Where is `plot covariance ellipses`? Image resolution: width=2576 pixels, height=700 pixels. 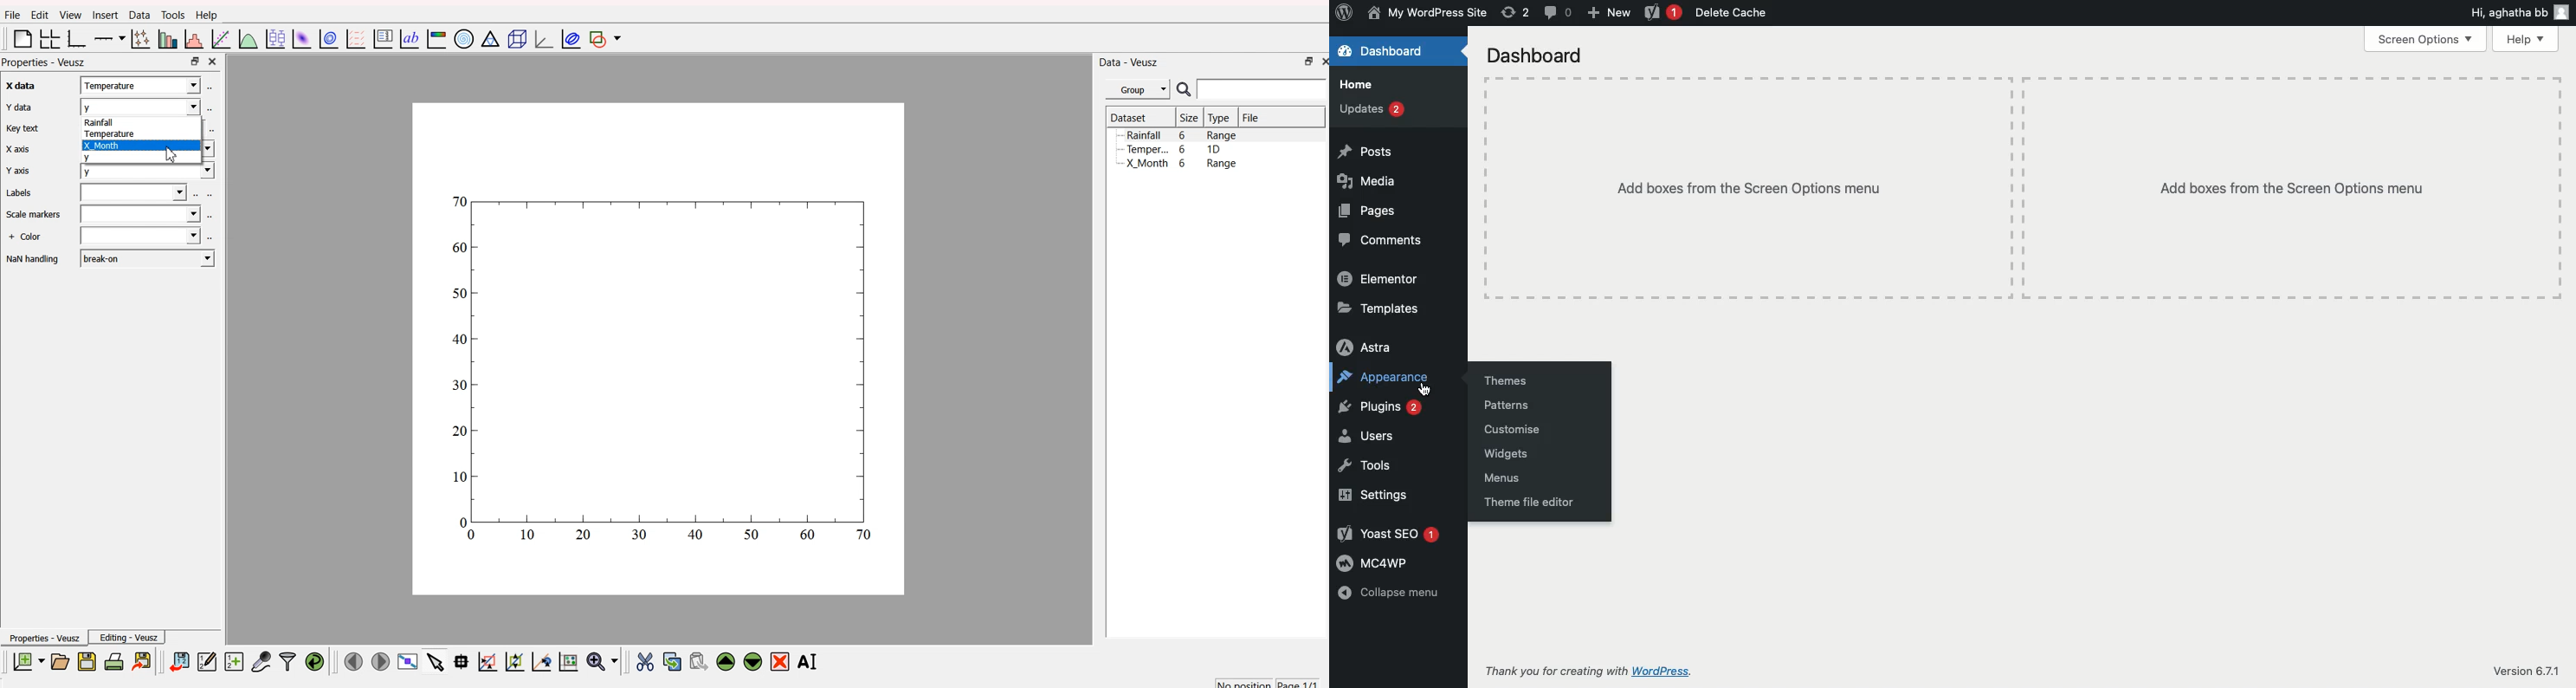
plot covariance ellipses is located at coordinates (568, 39).